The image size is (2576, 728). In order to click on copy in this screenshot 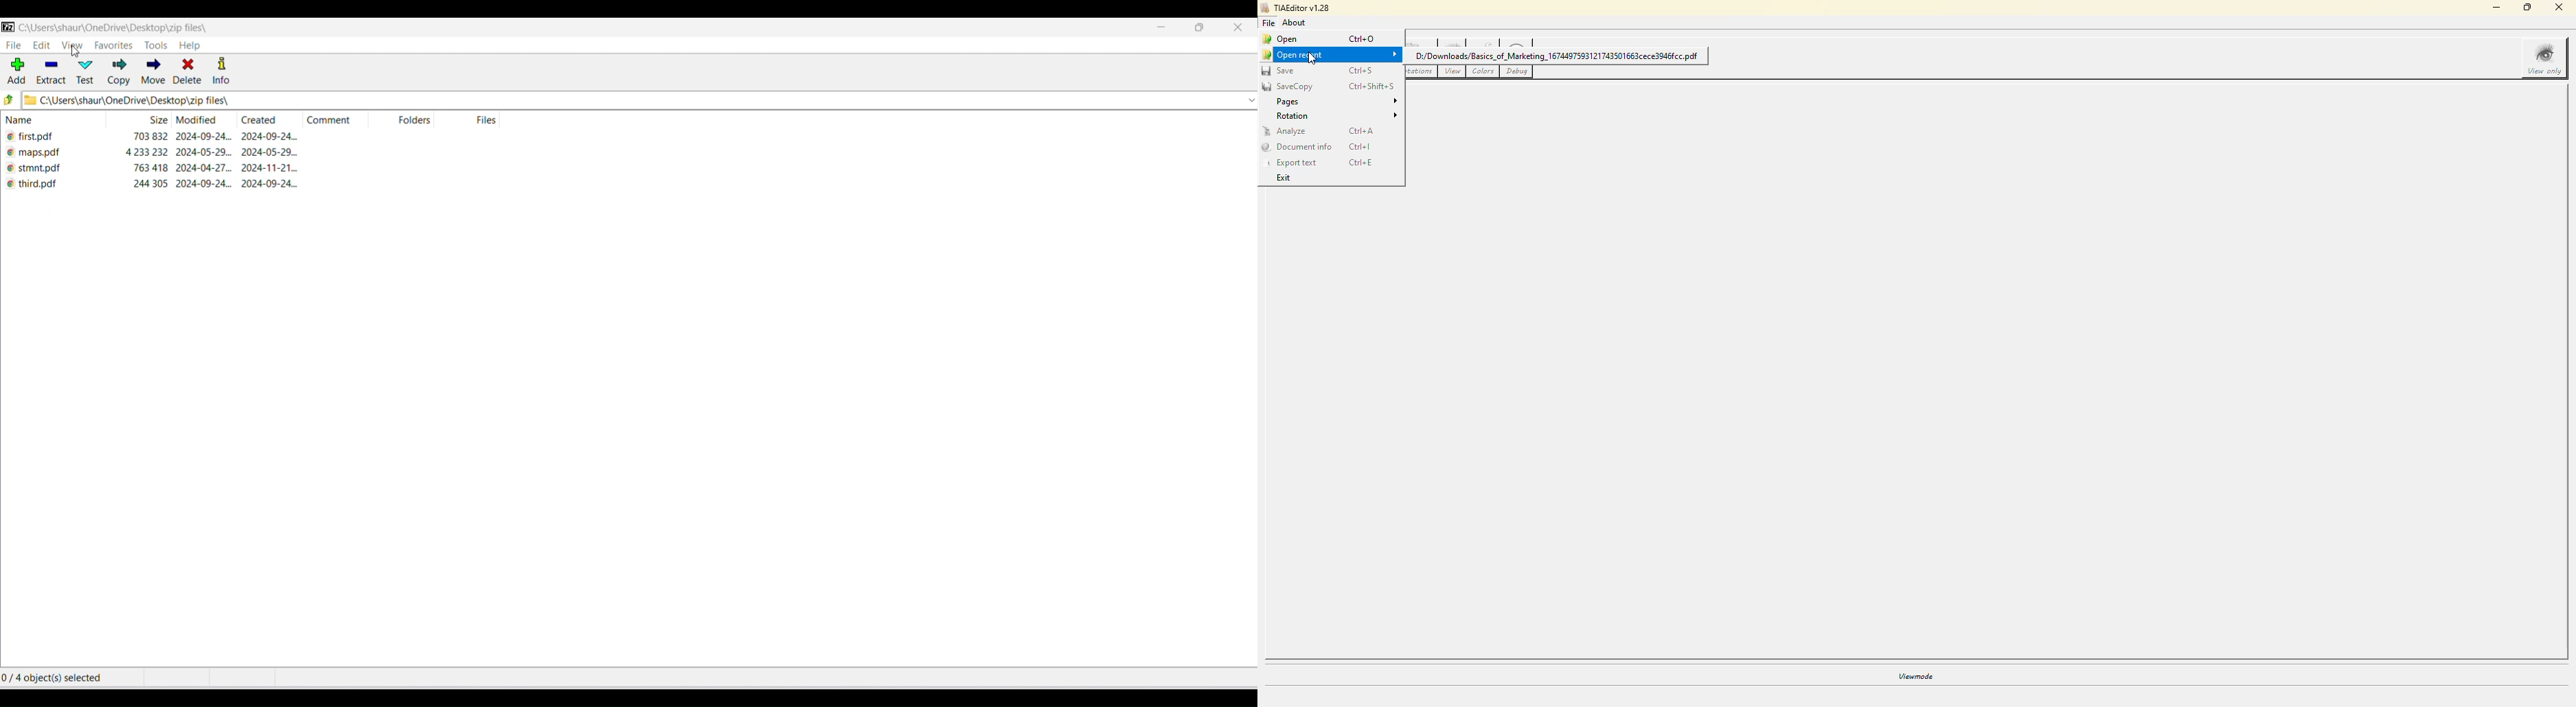, I will do `click(119, 72)`.